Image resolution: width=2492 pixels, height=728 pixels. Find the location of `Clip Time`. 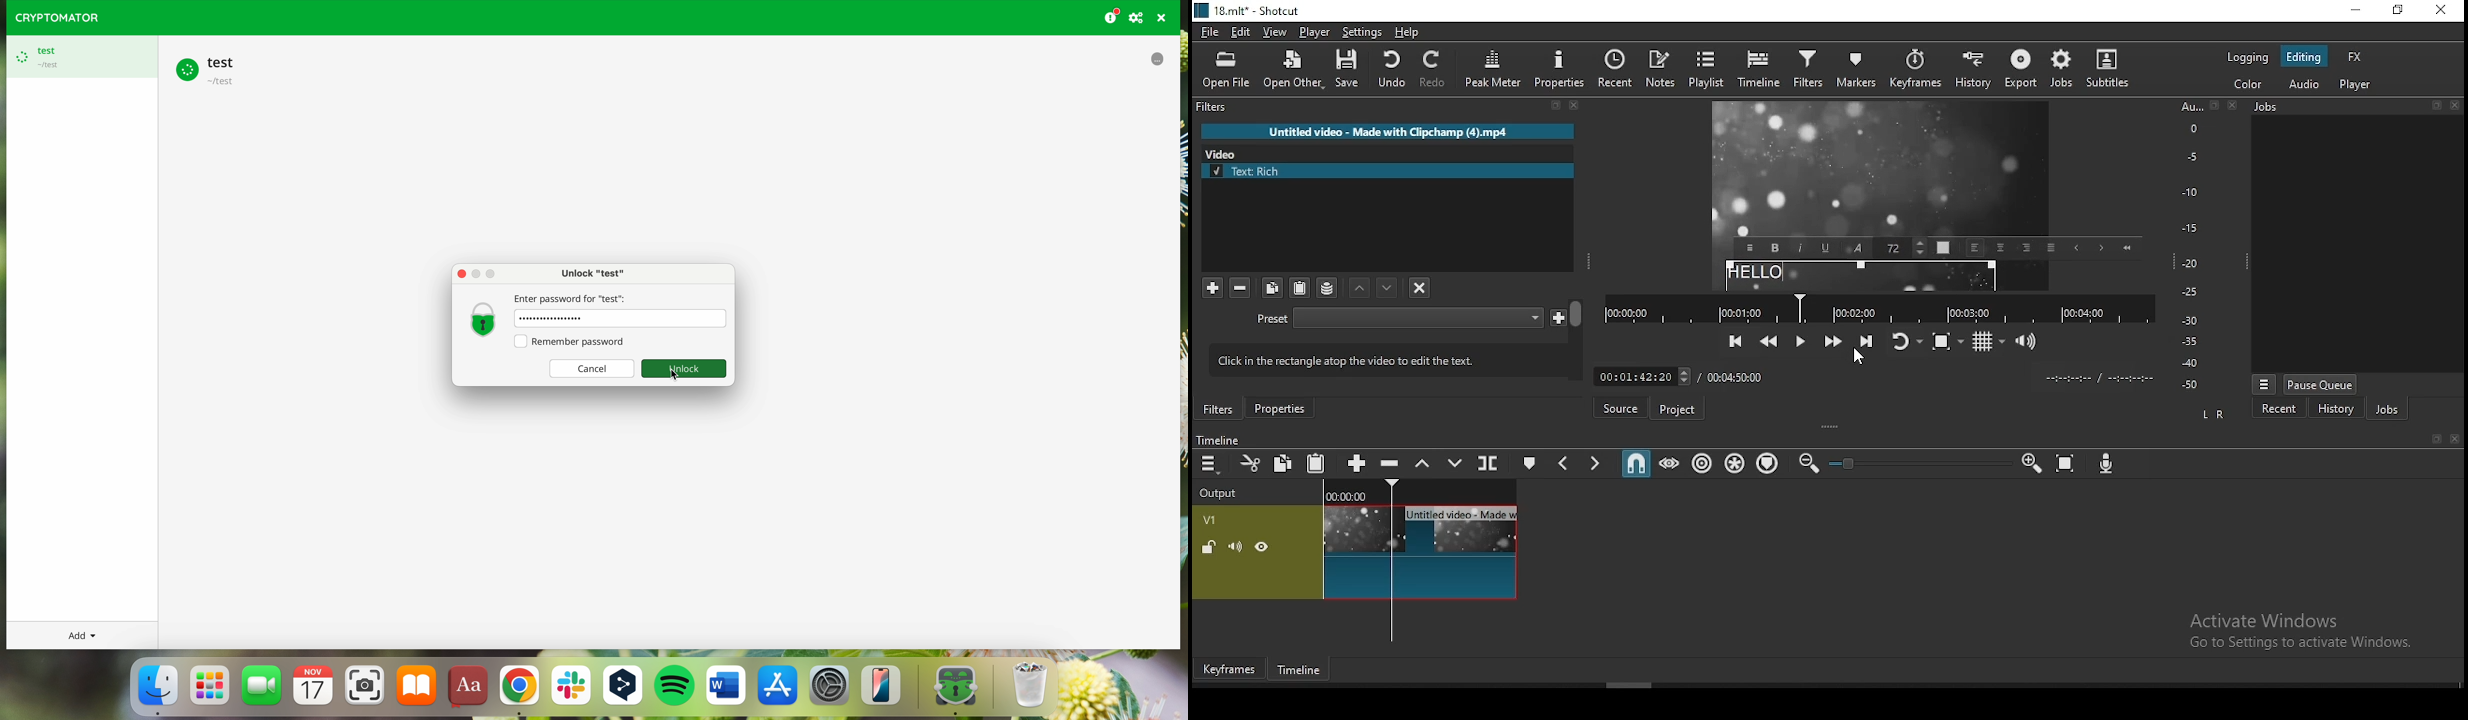

Clip Time is located at coordinates (2098, 379).